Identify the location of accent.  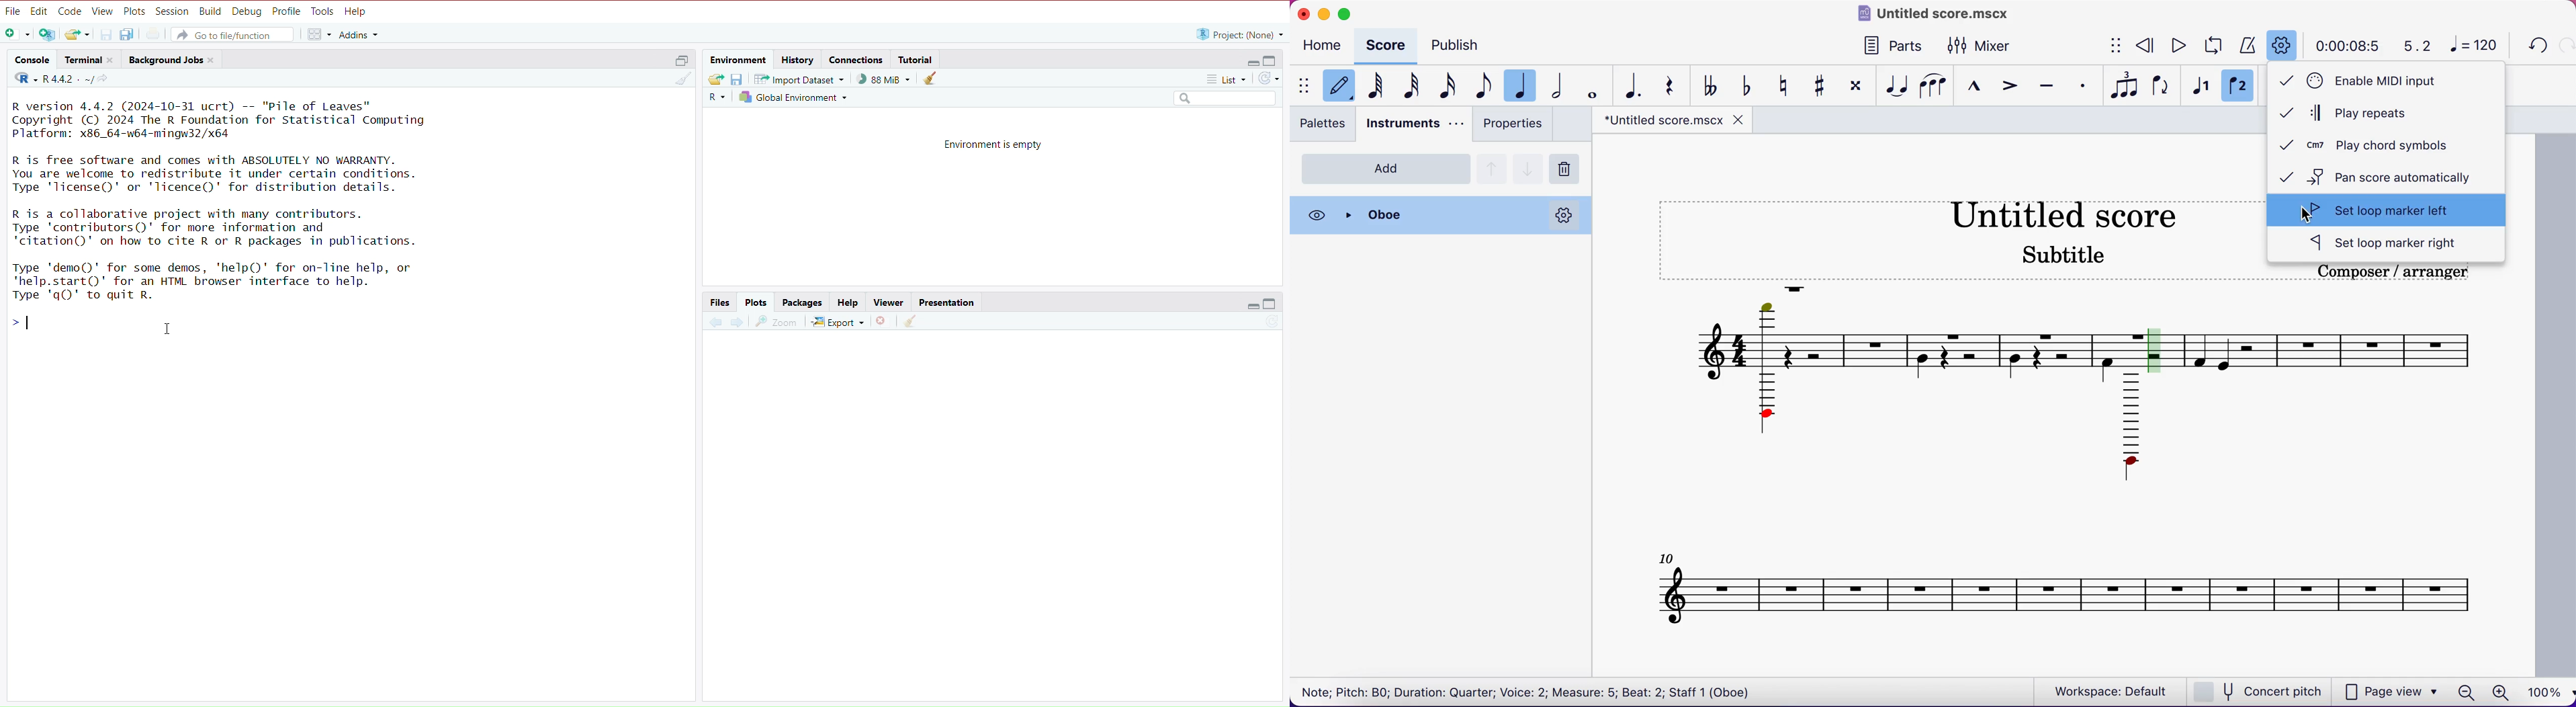
(2012, 88).